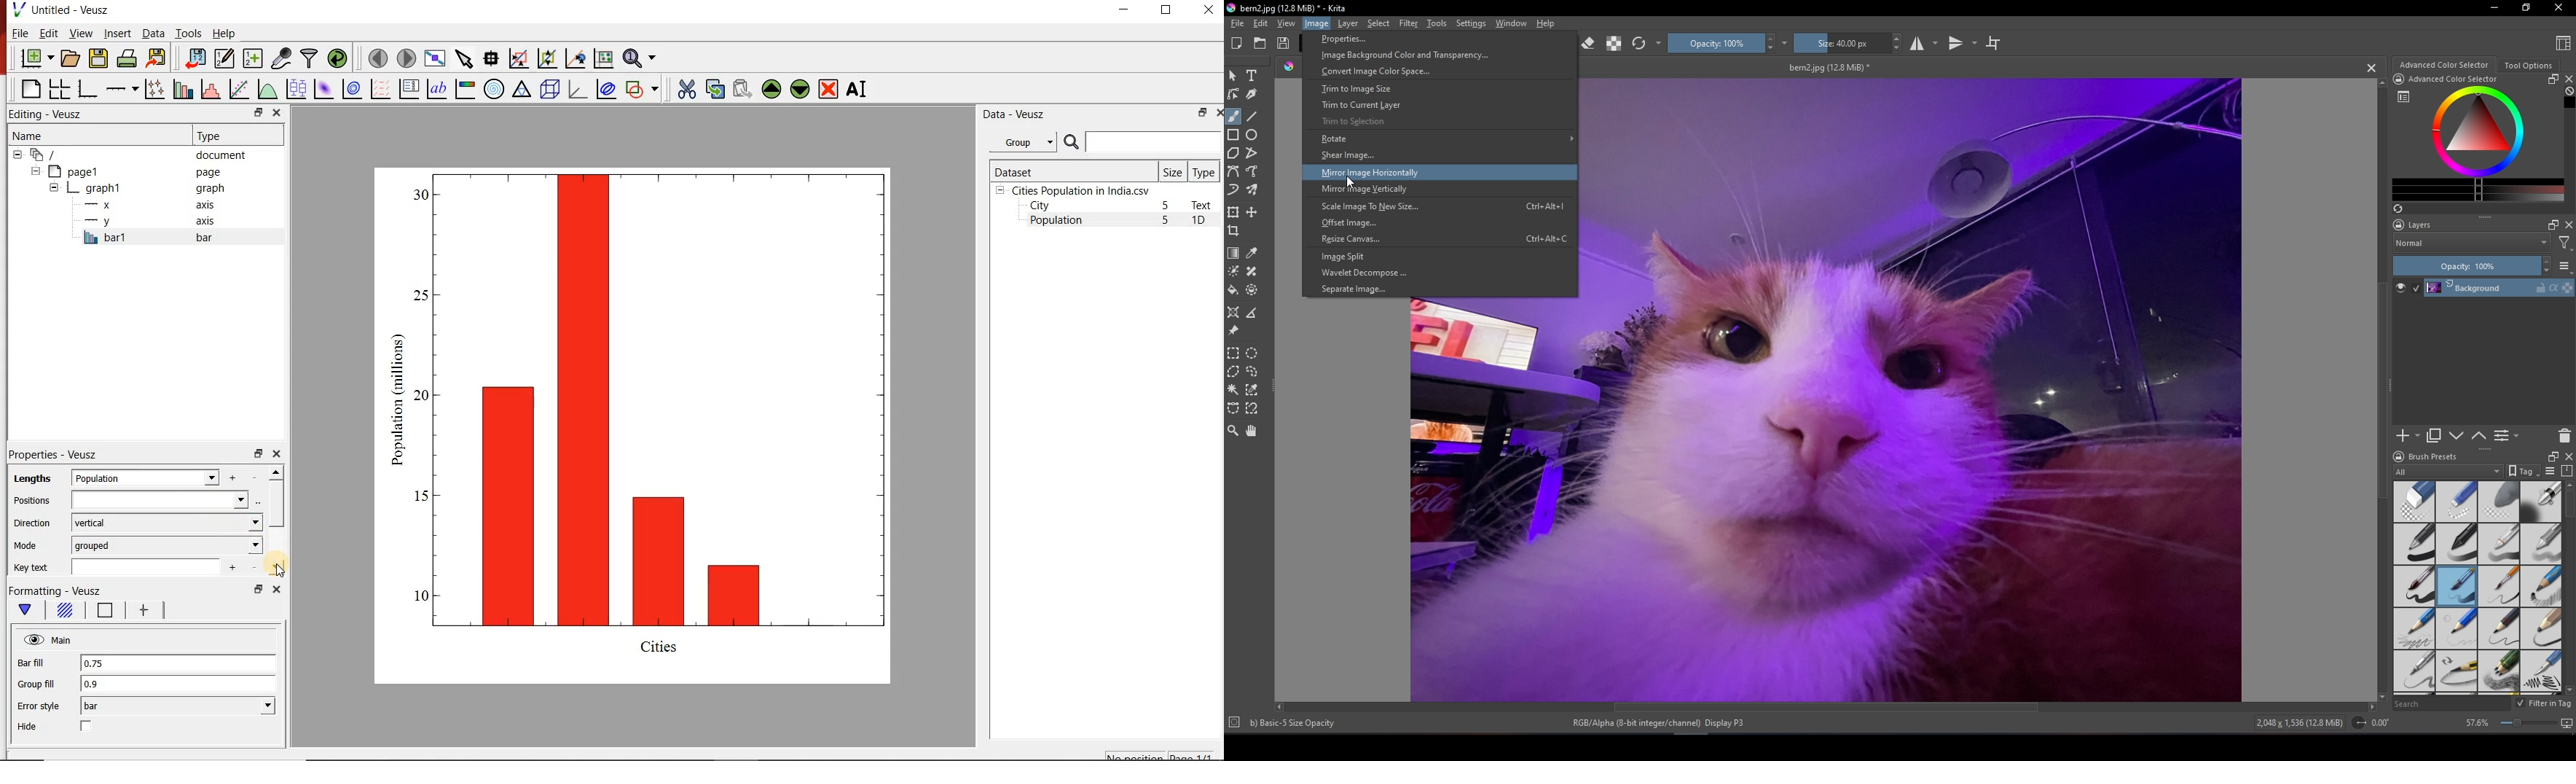  What do you see at coordinates (2472, 265) in the screenshot?
I see `Opacity` at bounding box center [2472, 265].